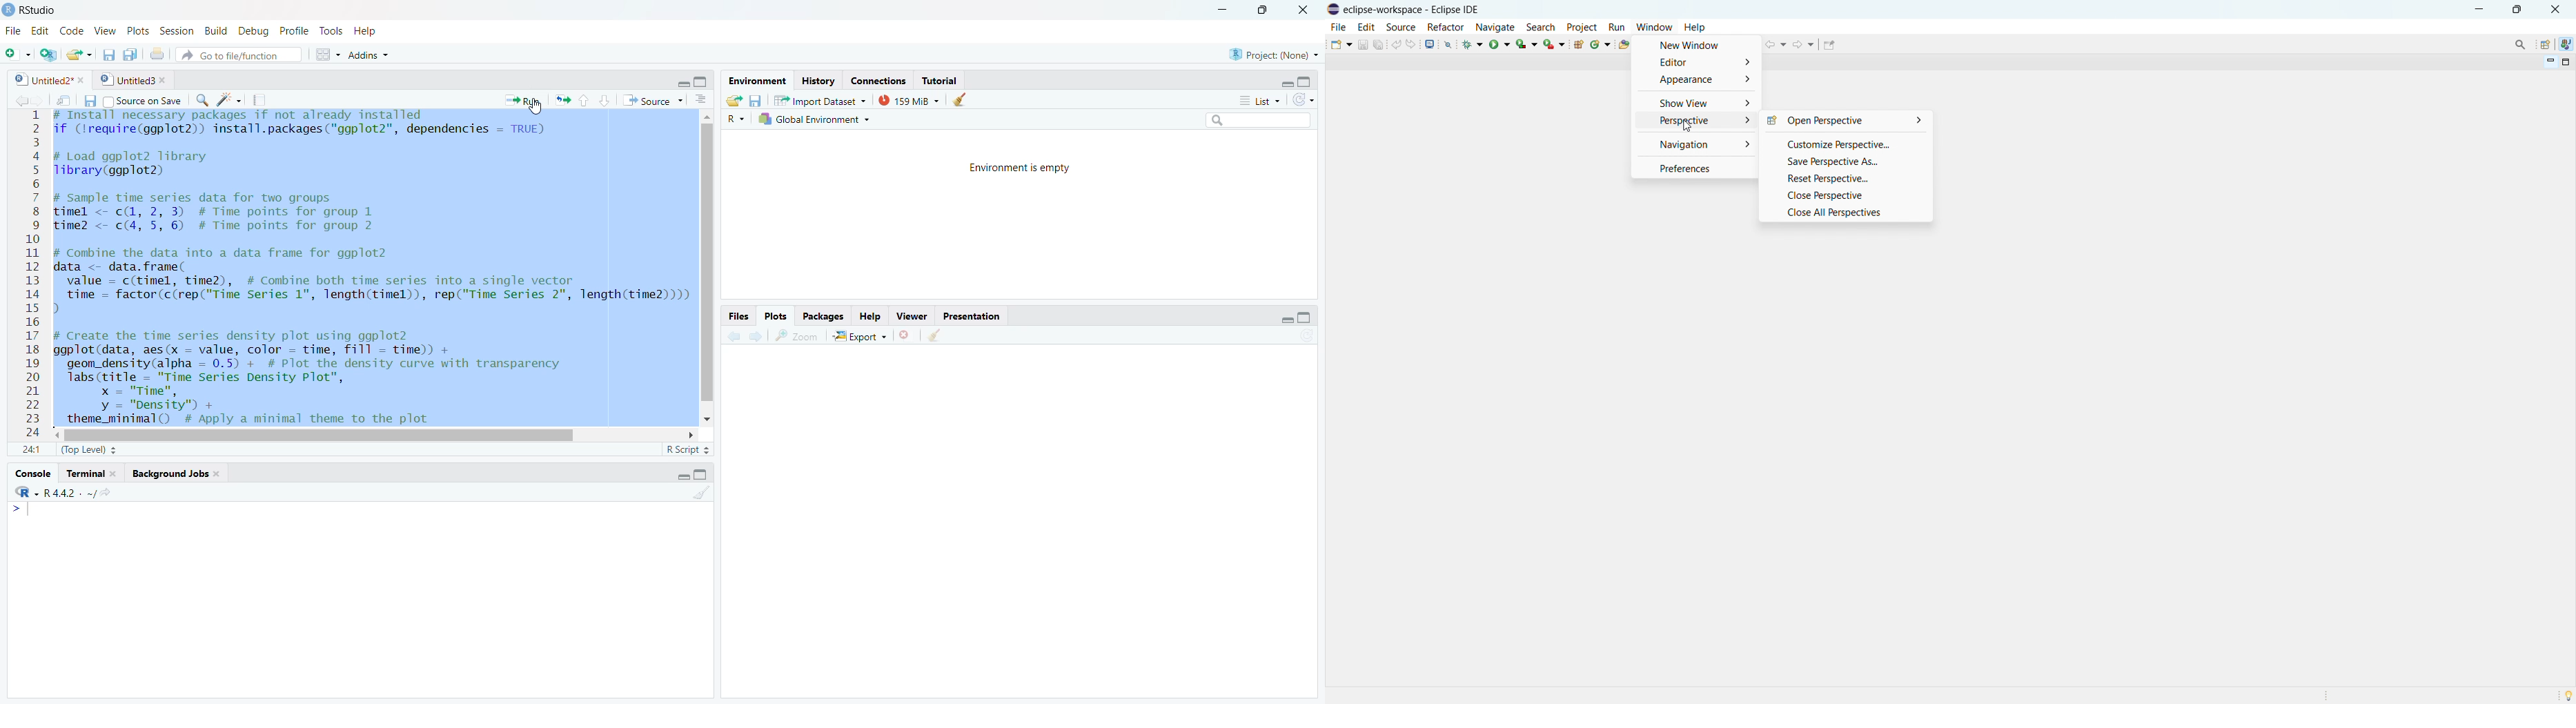  Describe the element at coordinates (700, 474) in the screenshot. I see `Maximize` at that location.